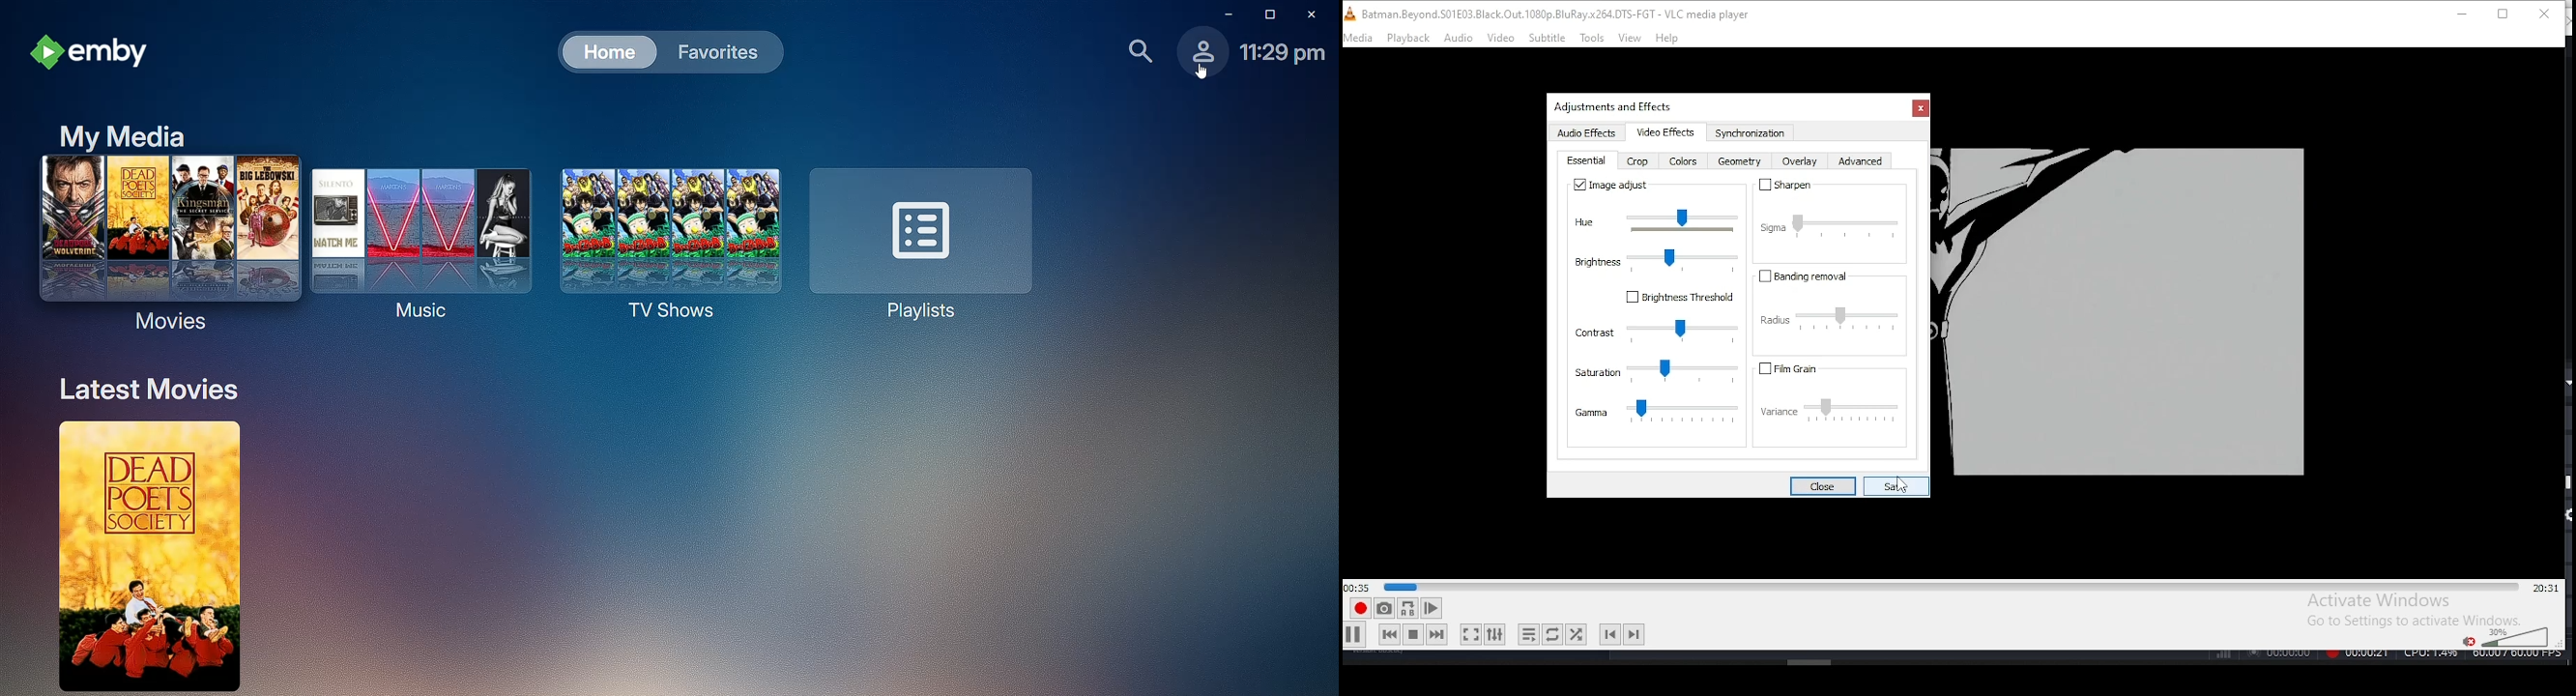 This screenshot has width=2576, height=700. I want to click on close window, so click(2545, 15).